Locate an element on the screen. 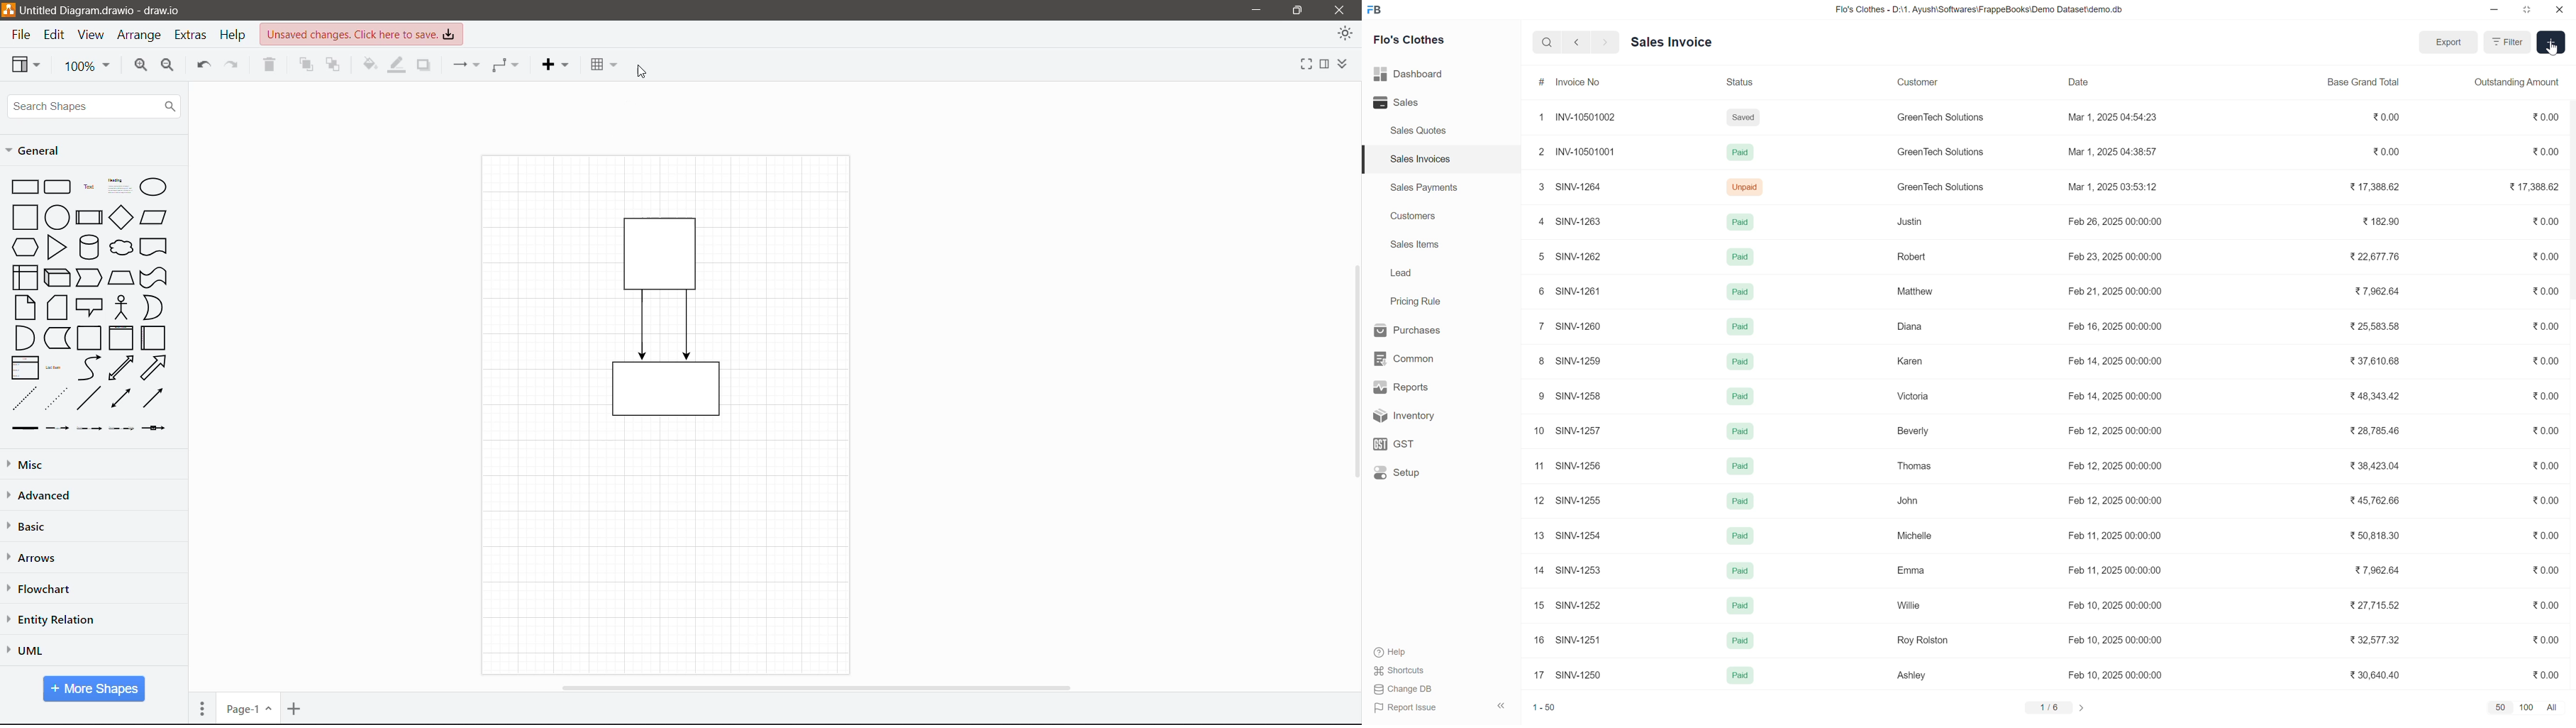  Paid is located at coordinates (1742, 468).